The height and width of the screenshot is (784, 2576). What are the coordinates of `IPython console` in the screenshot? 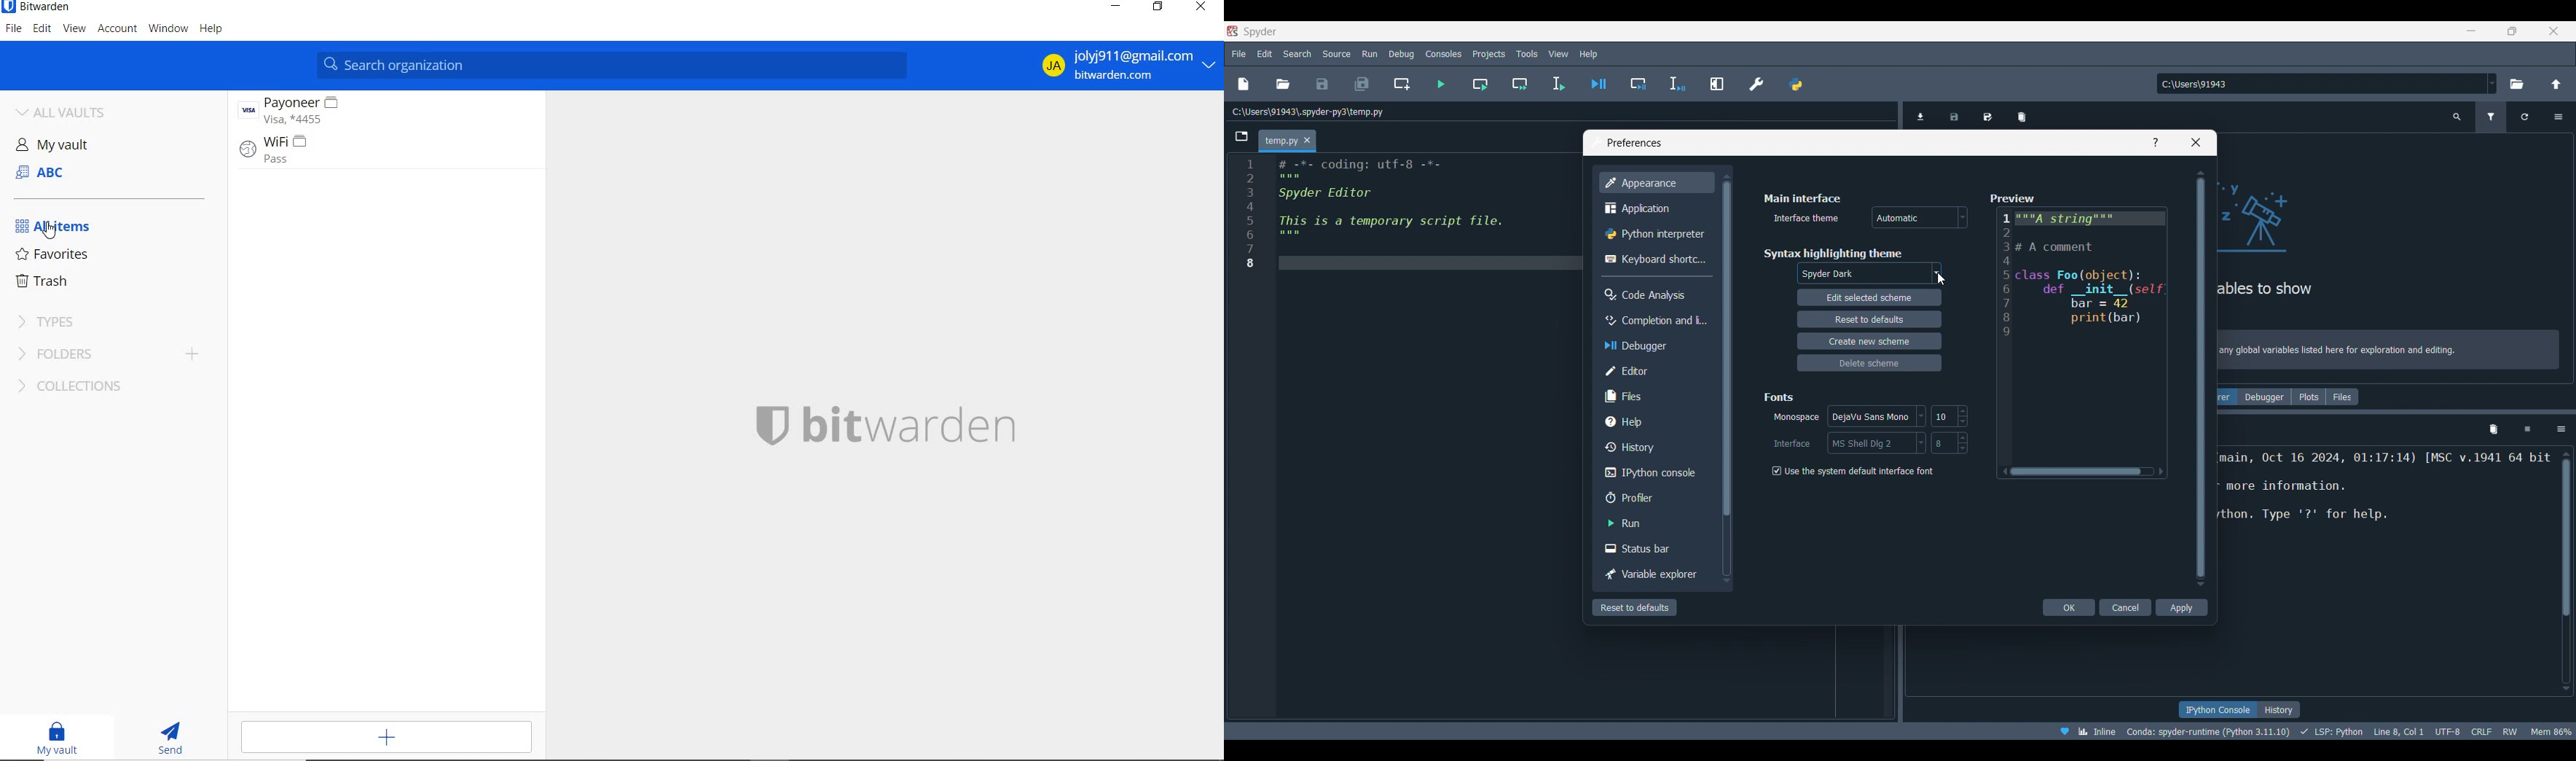 It's located at (1653, 473).